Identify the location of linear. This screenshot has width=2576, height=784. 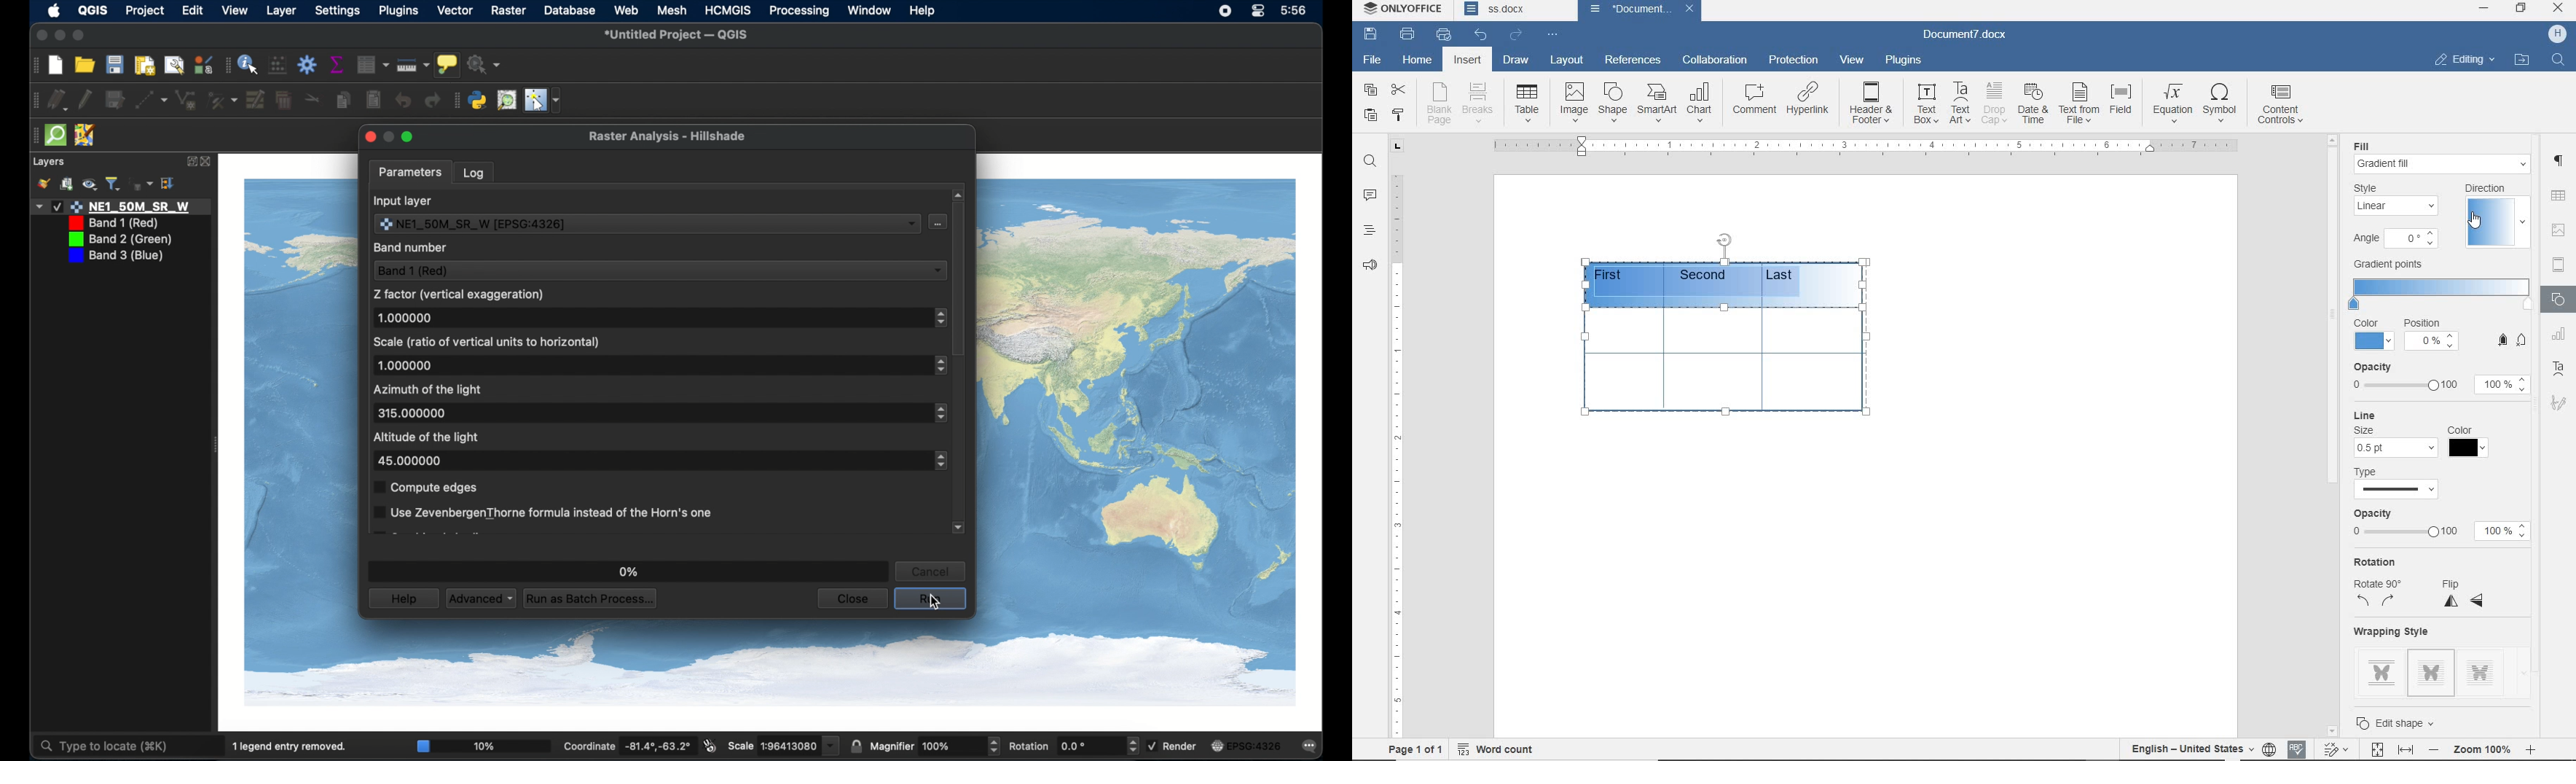
(2397, 207).